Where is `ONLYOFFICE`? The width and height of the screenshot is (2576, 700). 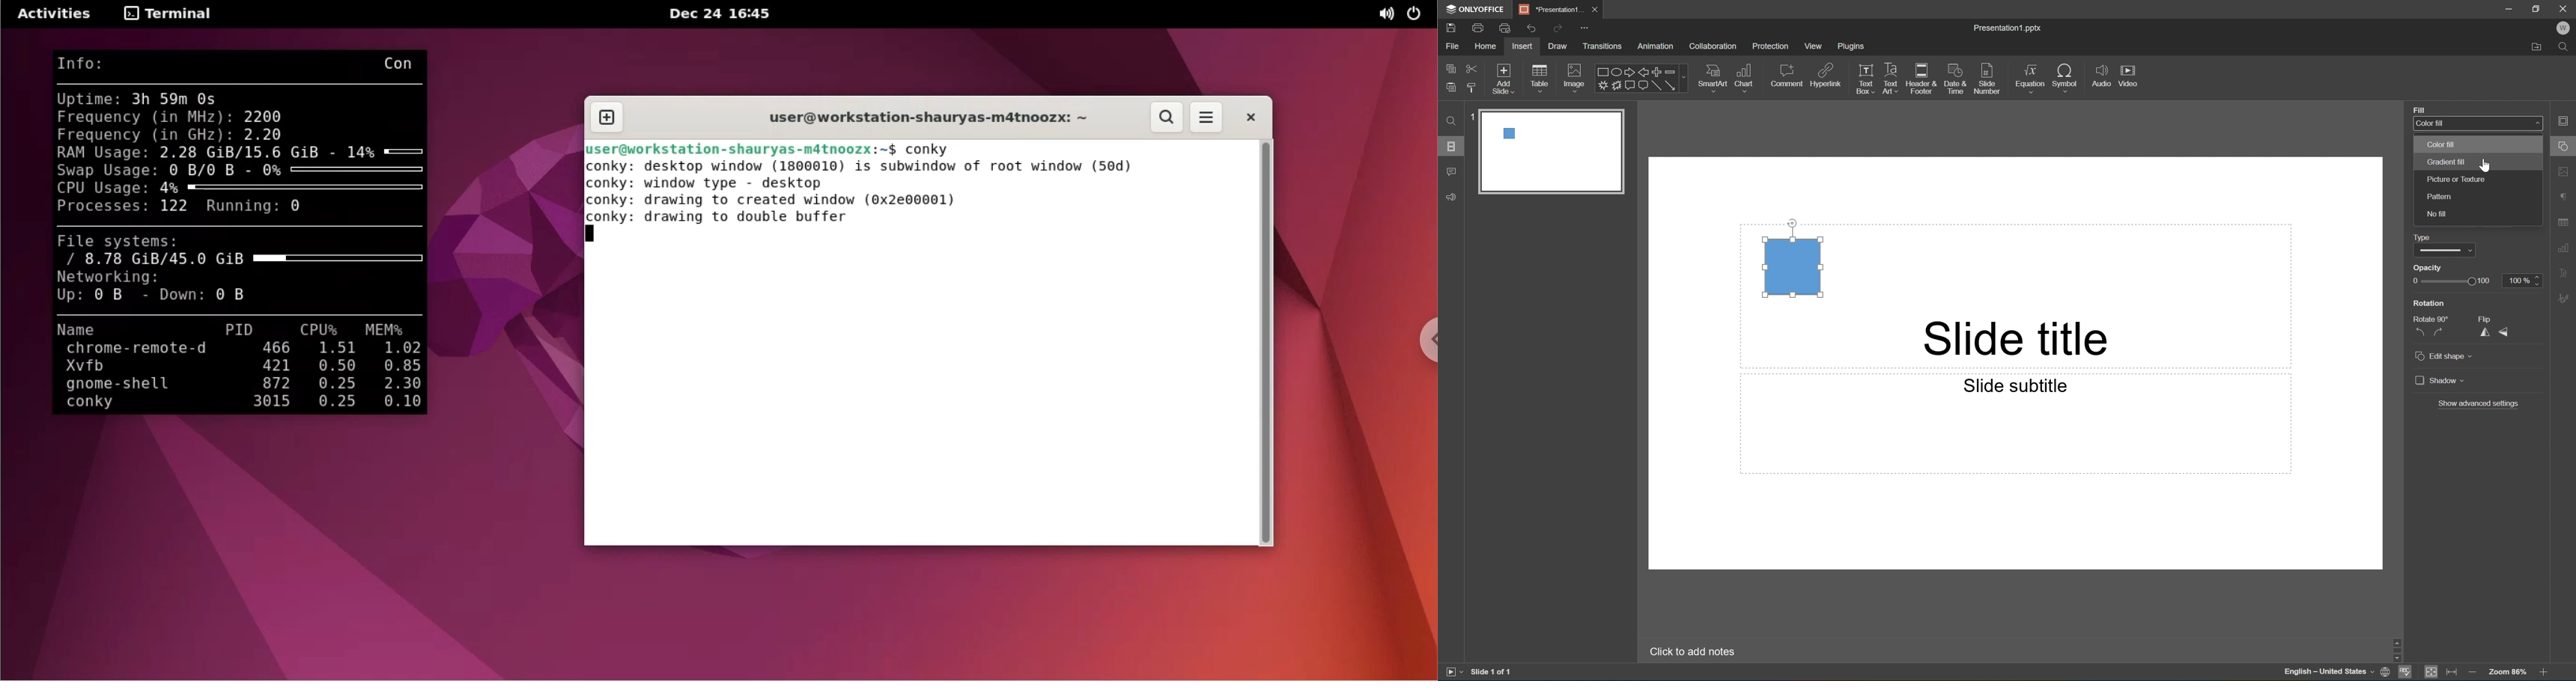 ONLYOFFICE is located at coordinates (1477, 9).